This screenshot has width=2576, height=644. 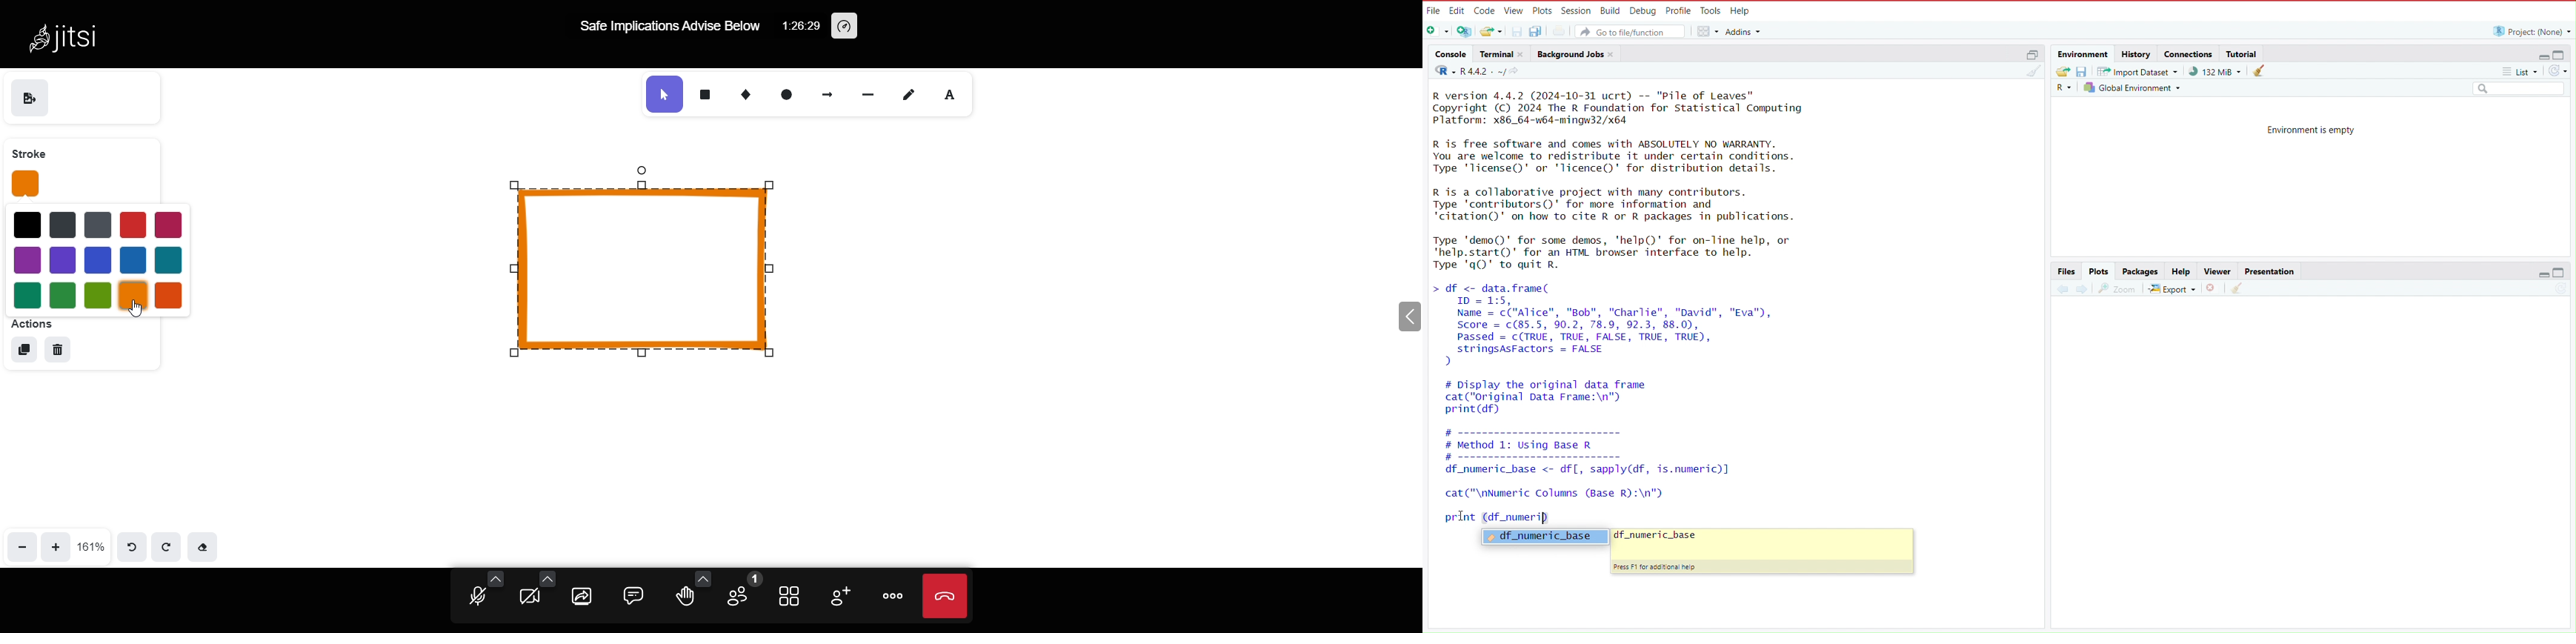 What do you see at coordinates (1617, 157) in the screenshot?
I see `R is free software and comes with ABSOLUTELY NO WARRANTY.
You are welcome to redistribute it under certain conditions.
Type 'licenseQ' or 'lTicence()' for distribution details.` at bounding box center [1617, 157].